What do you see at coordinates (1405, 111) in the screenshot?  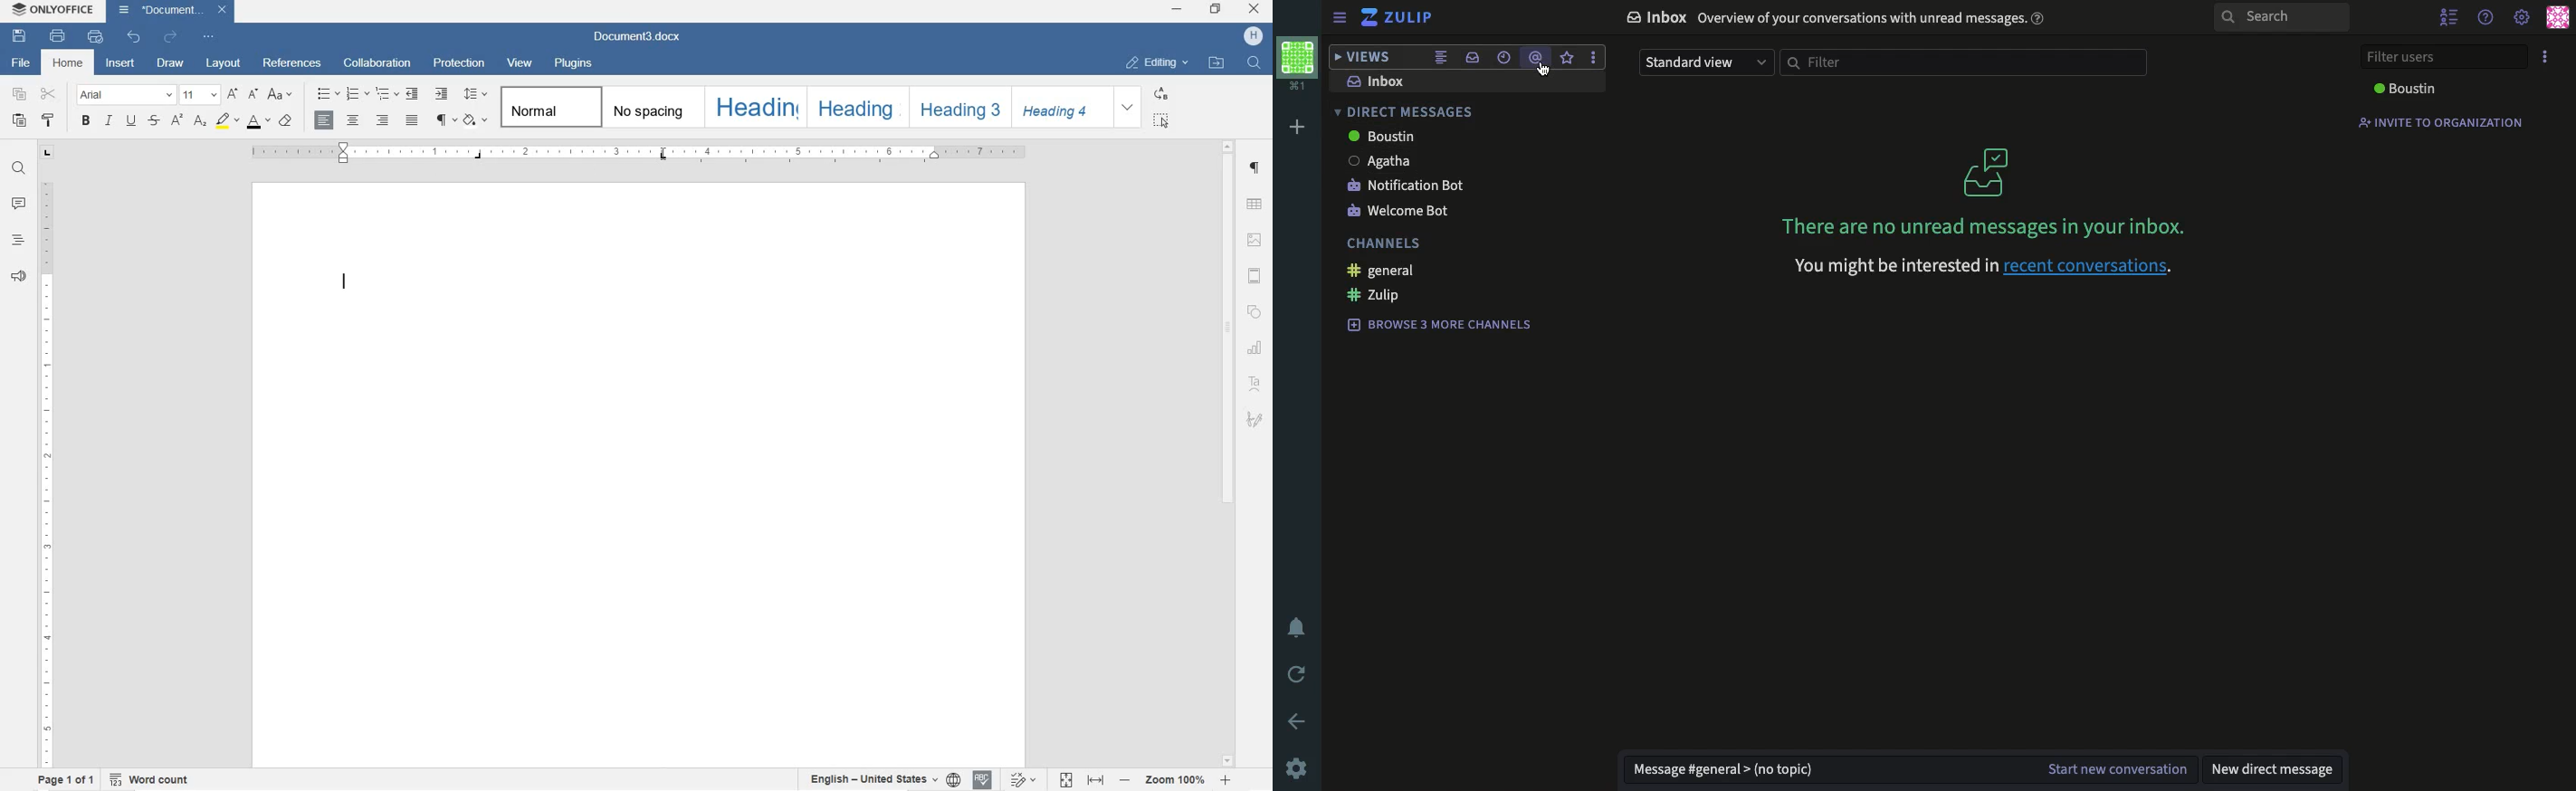 I see `direct messages` at bounding box center [1405, 111].